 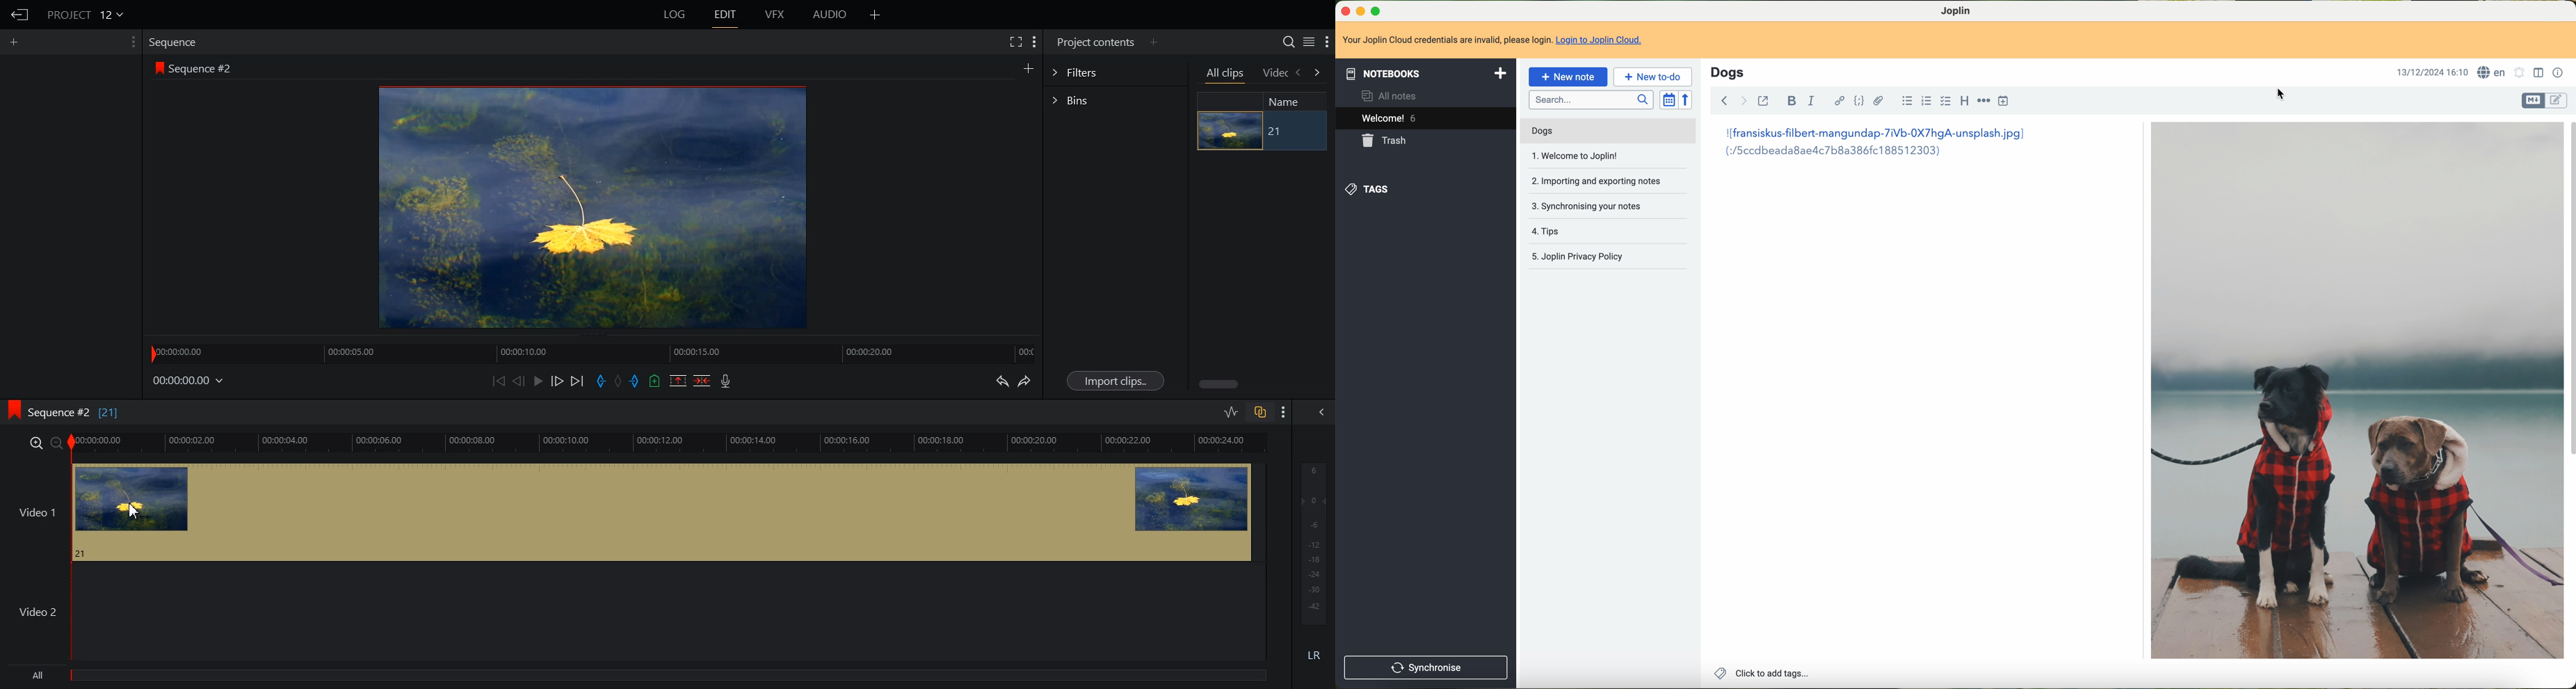 What do you see at coordinates (2282, 94) in the screenshot?
I see `cursor` at bounding box center [2282, 94].